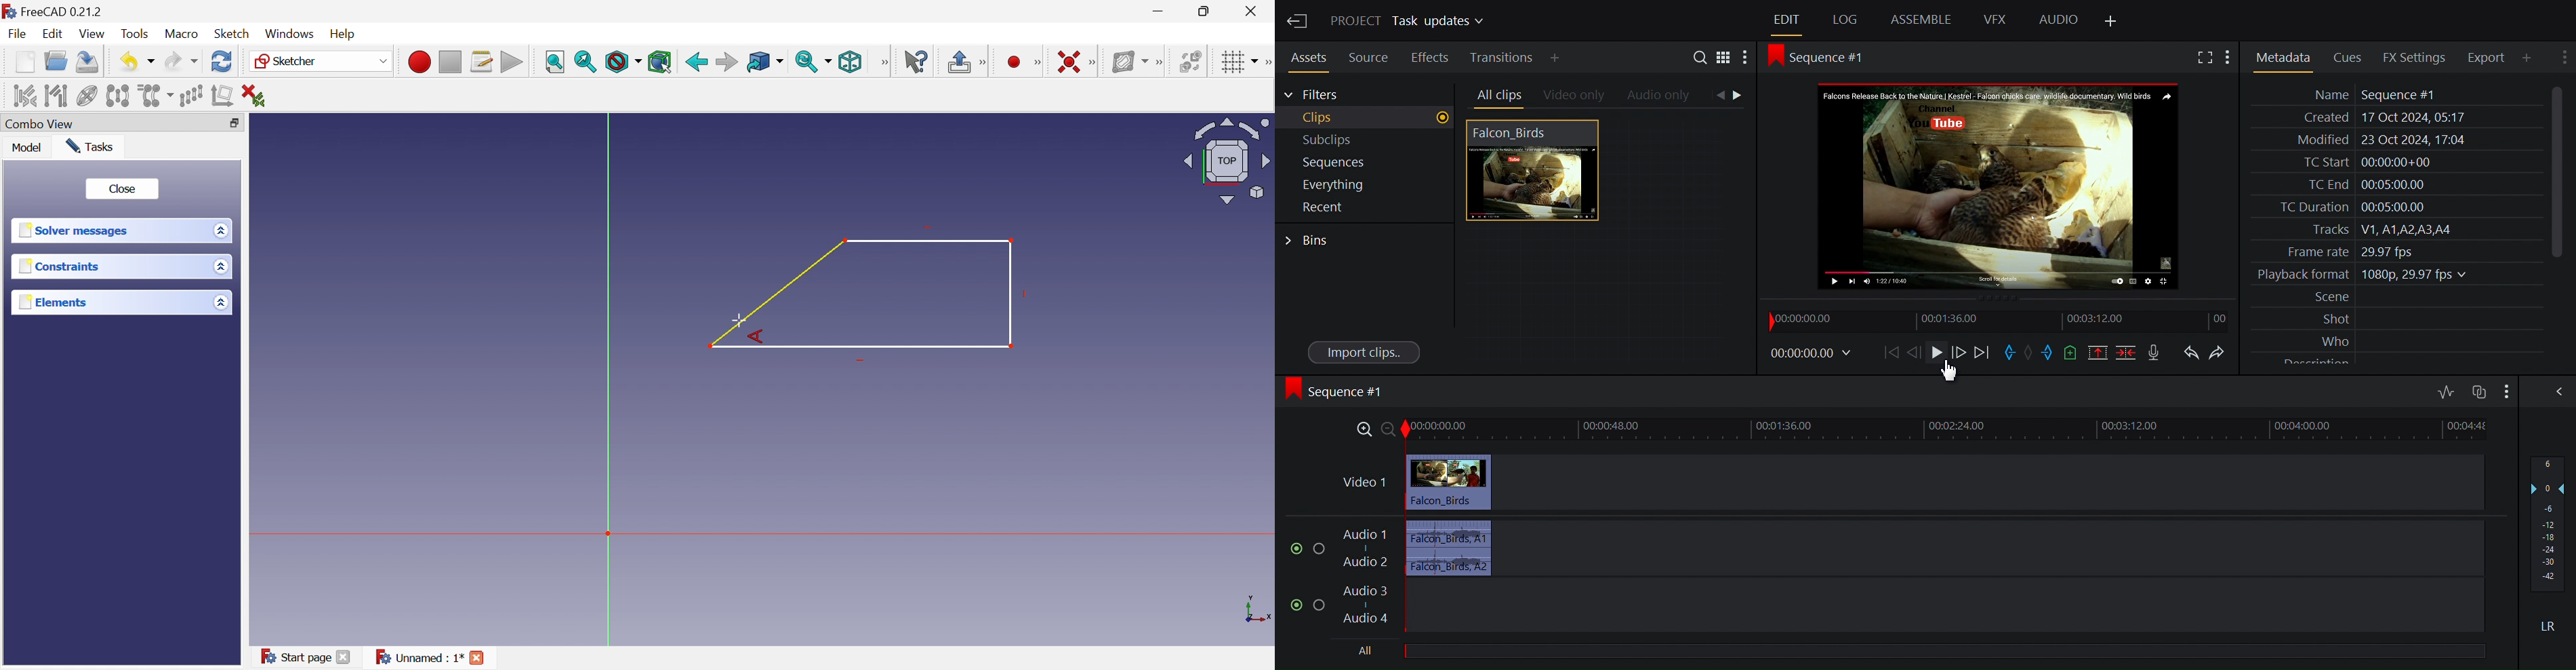  Describe the element at coordinates (2049, 352) in the screenshot. I see `Mark out` at that location.